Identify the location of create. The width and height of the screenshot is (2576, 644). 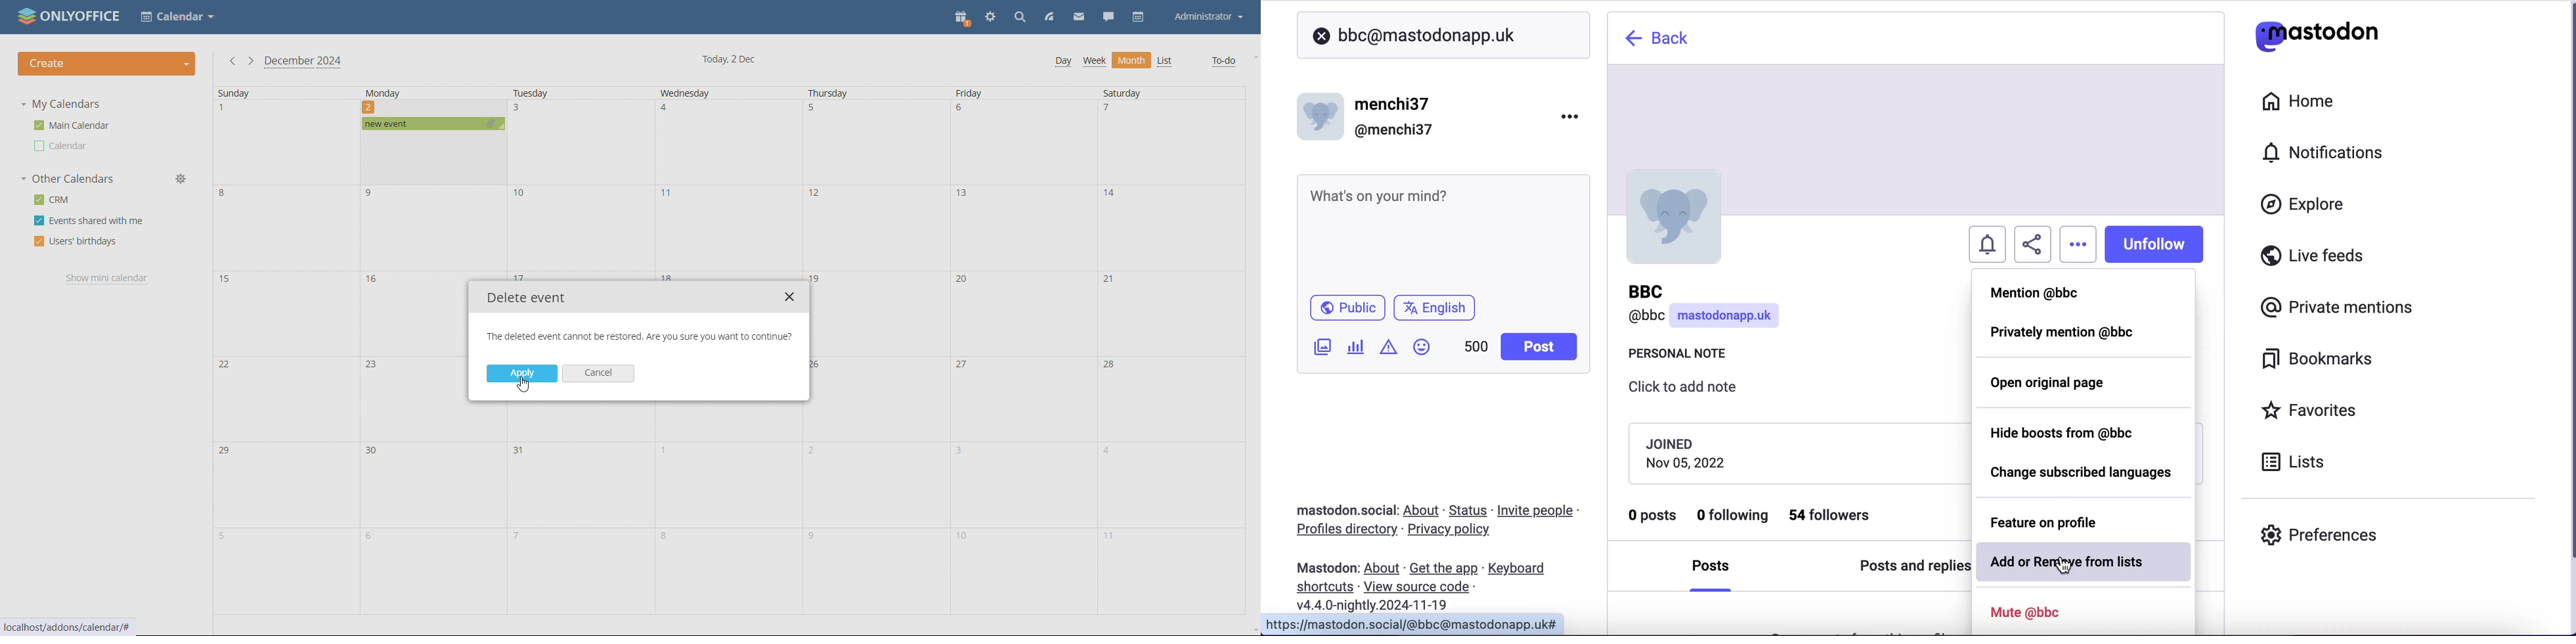
(106, 64).